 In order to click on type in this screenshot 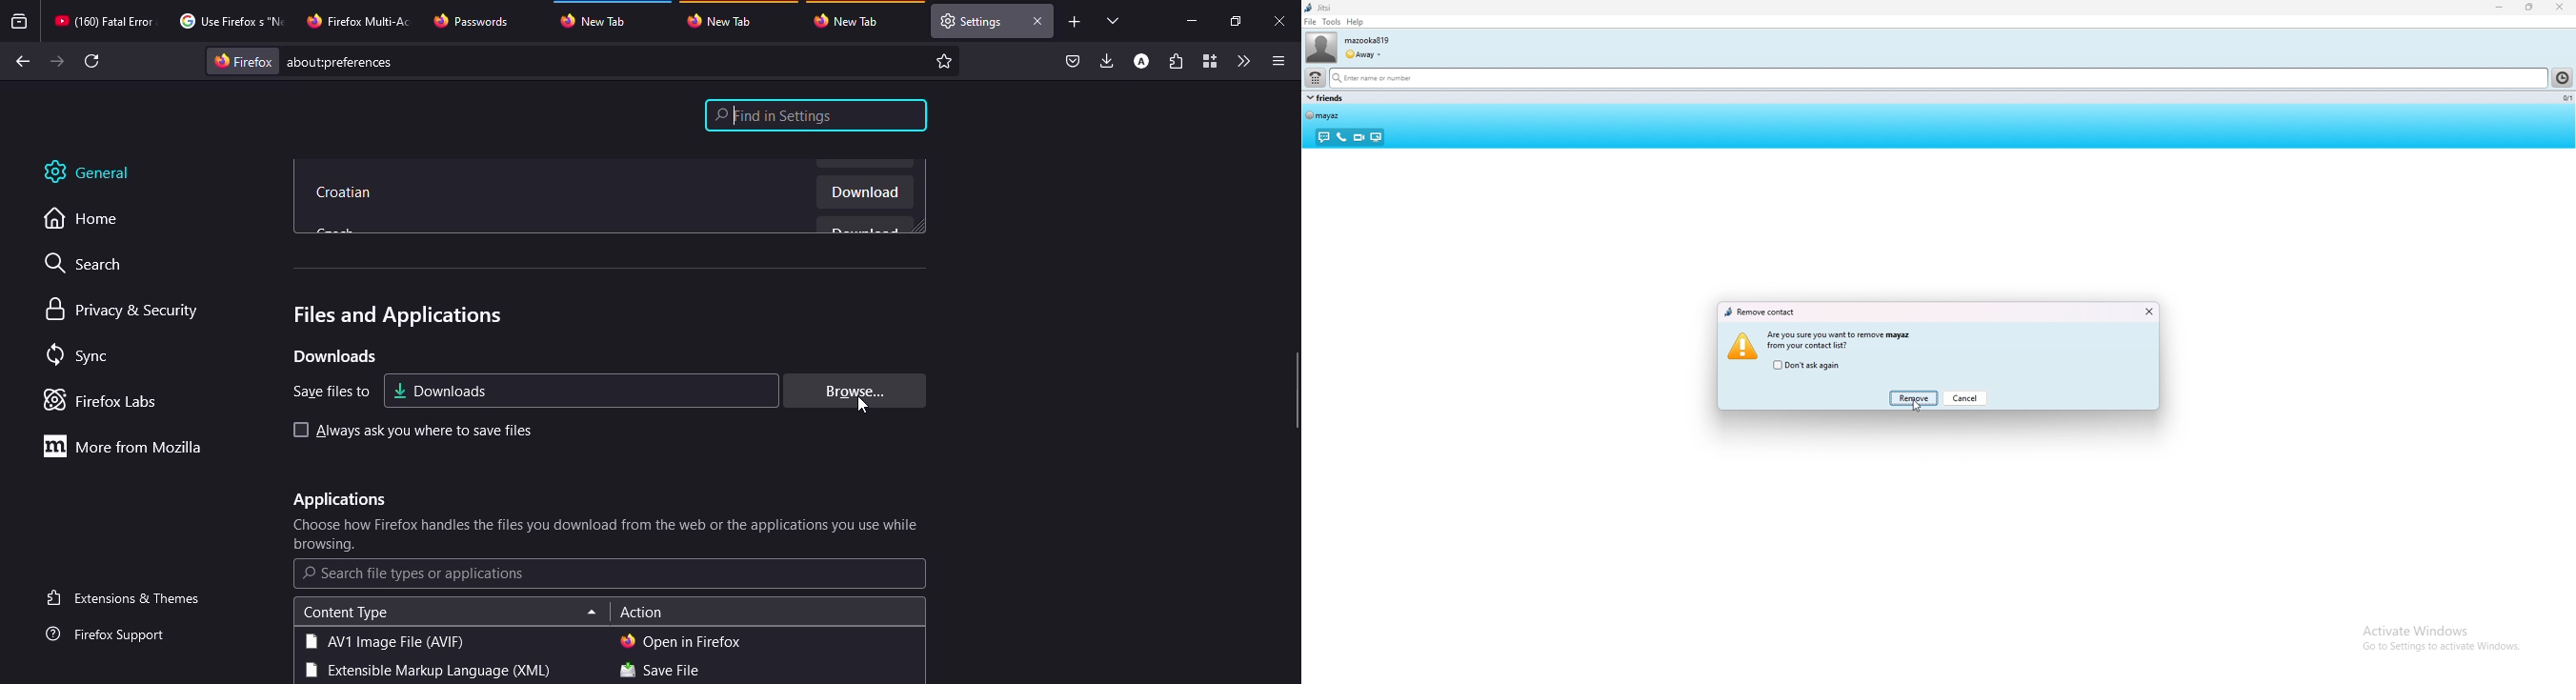, I will do `click(384, 641)`.